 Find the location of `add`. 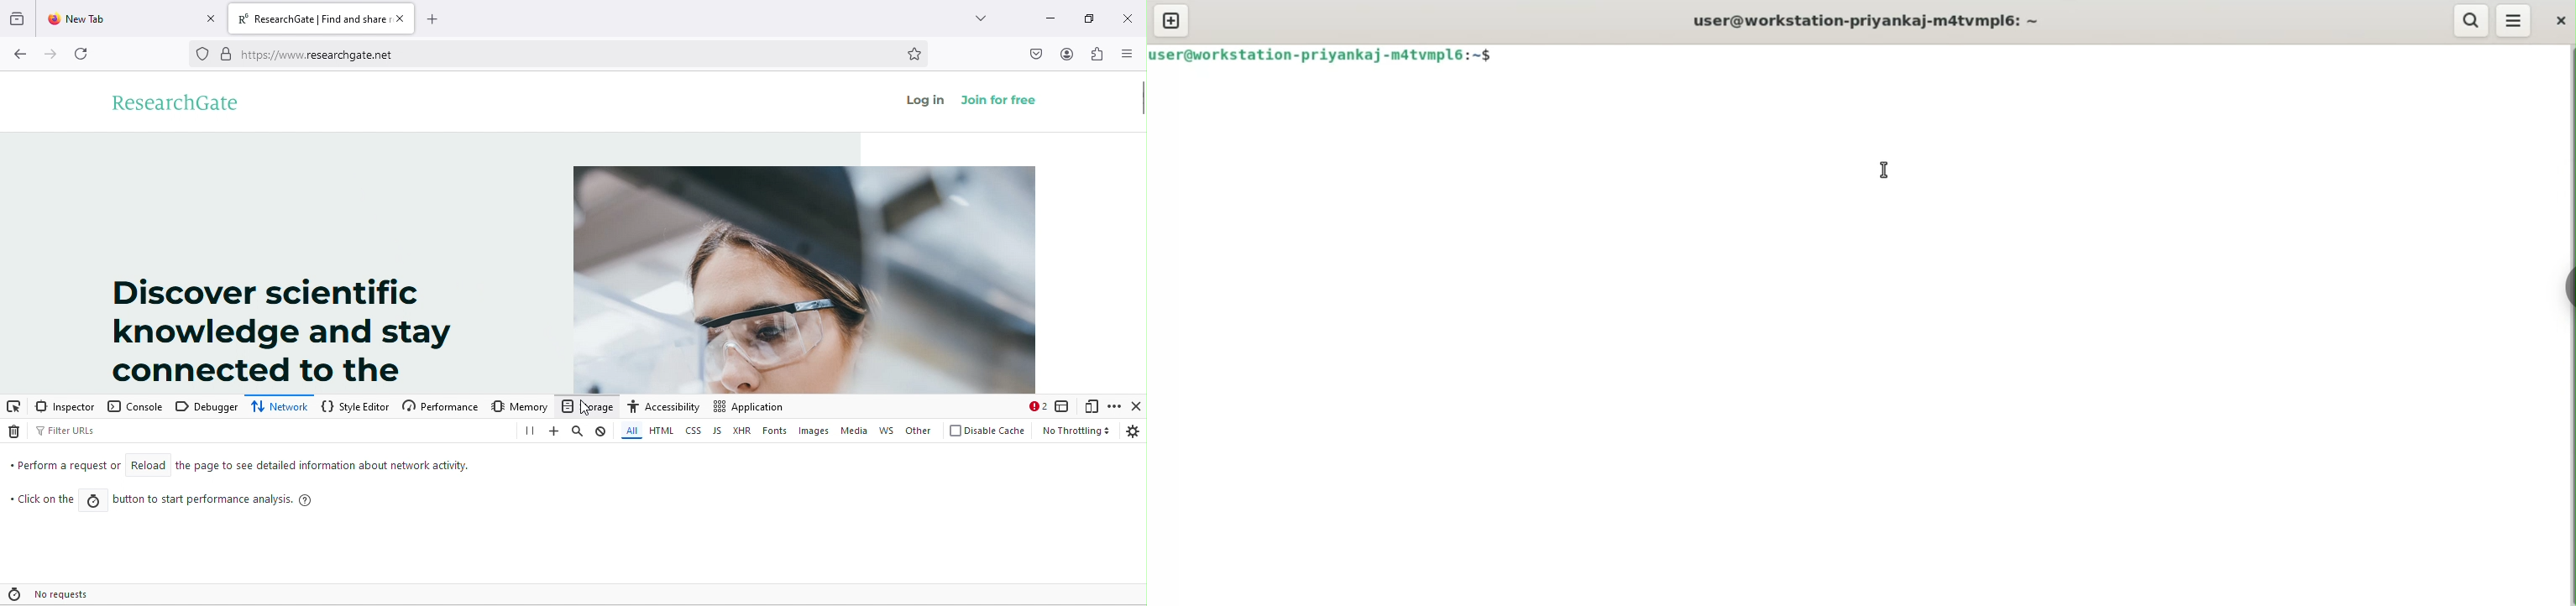

add is located at coordinates (554, 432).